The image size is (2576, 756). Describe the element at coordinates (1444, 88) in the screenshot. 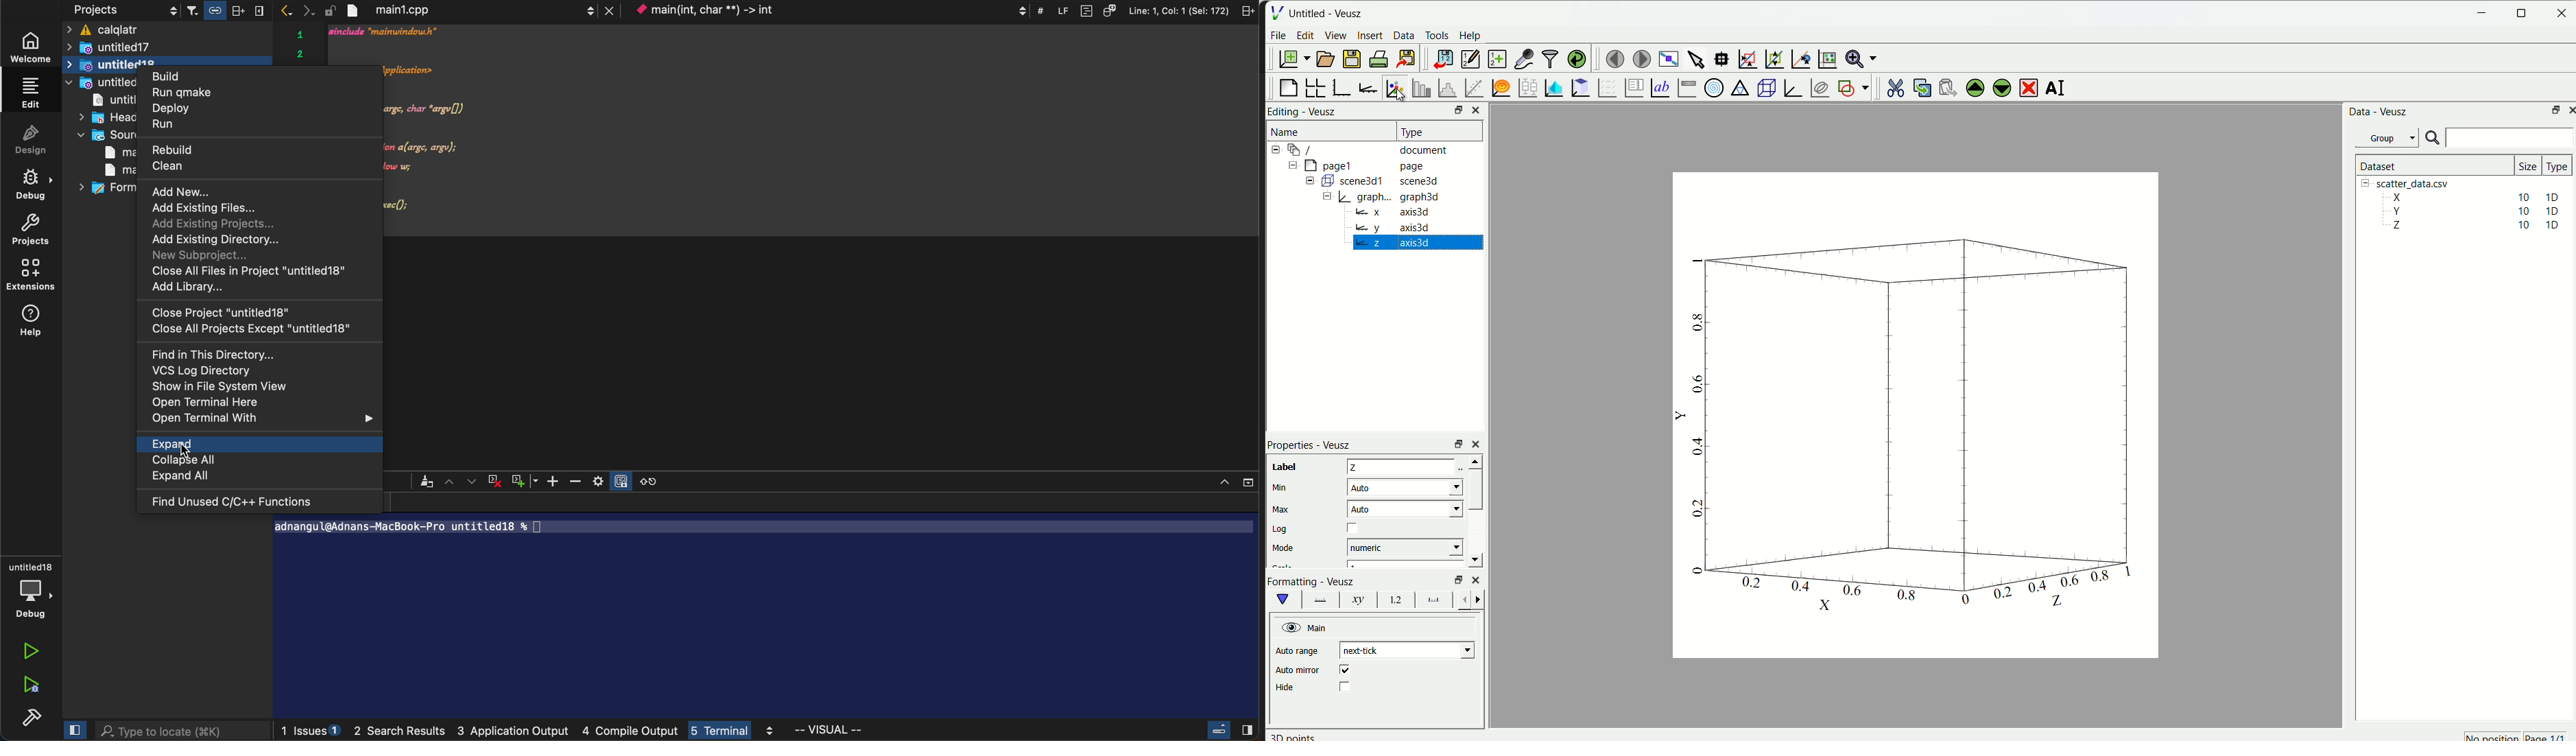

I see `histogram of dataset` at that location.